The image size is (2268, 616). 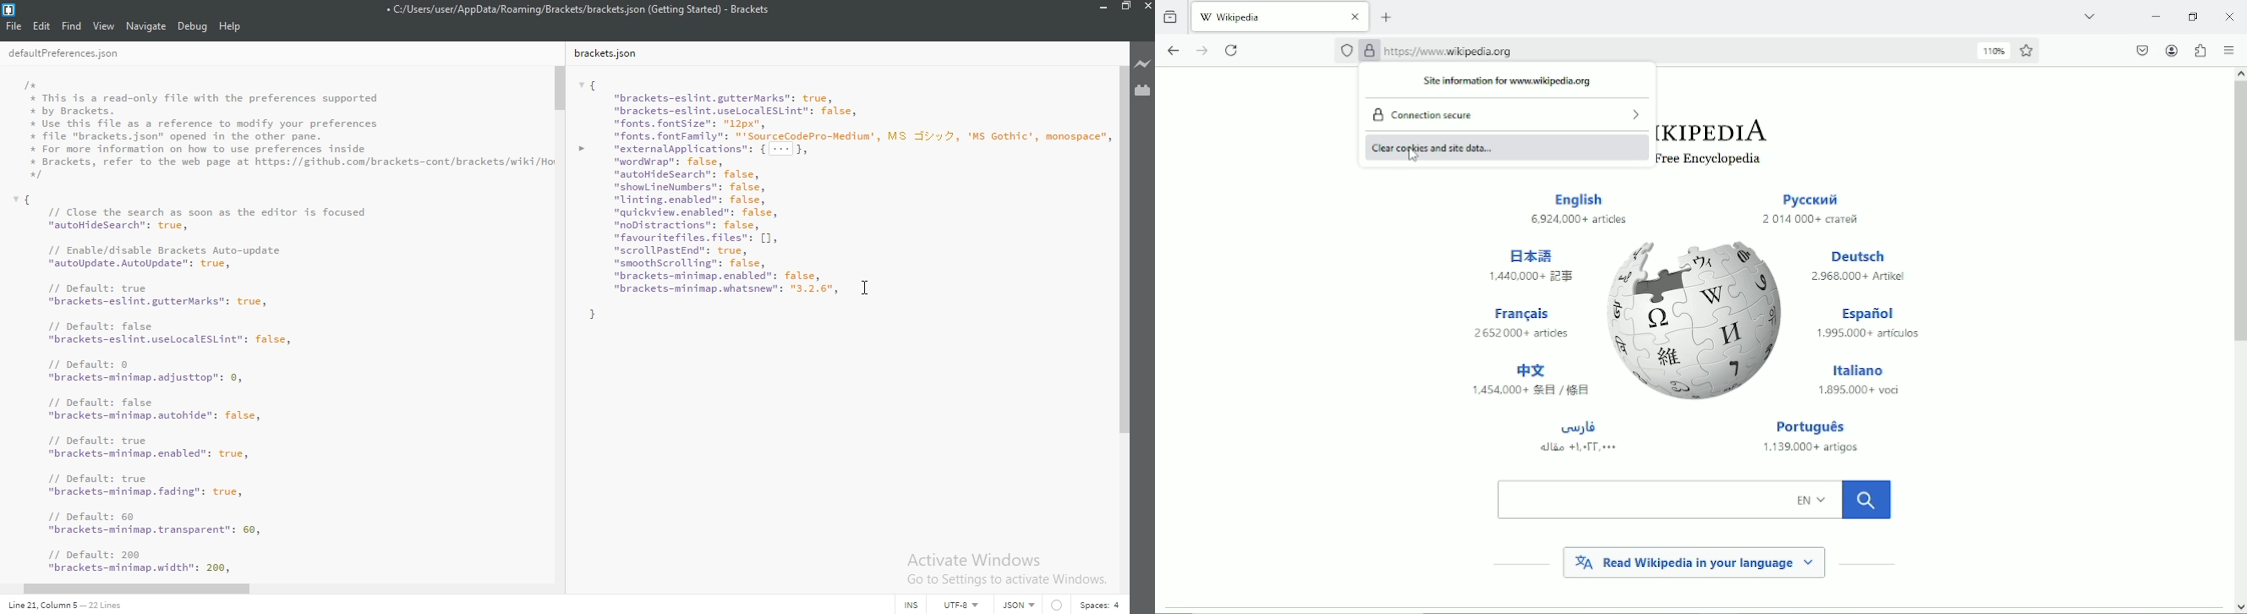 I want to click on minimise, so click(x=1100, y=9).